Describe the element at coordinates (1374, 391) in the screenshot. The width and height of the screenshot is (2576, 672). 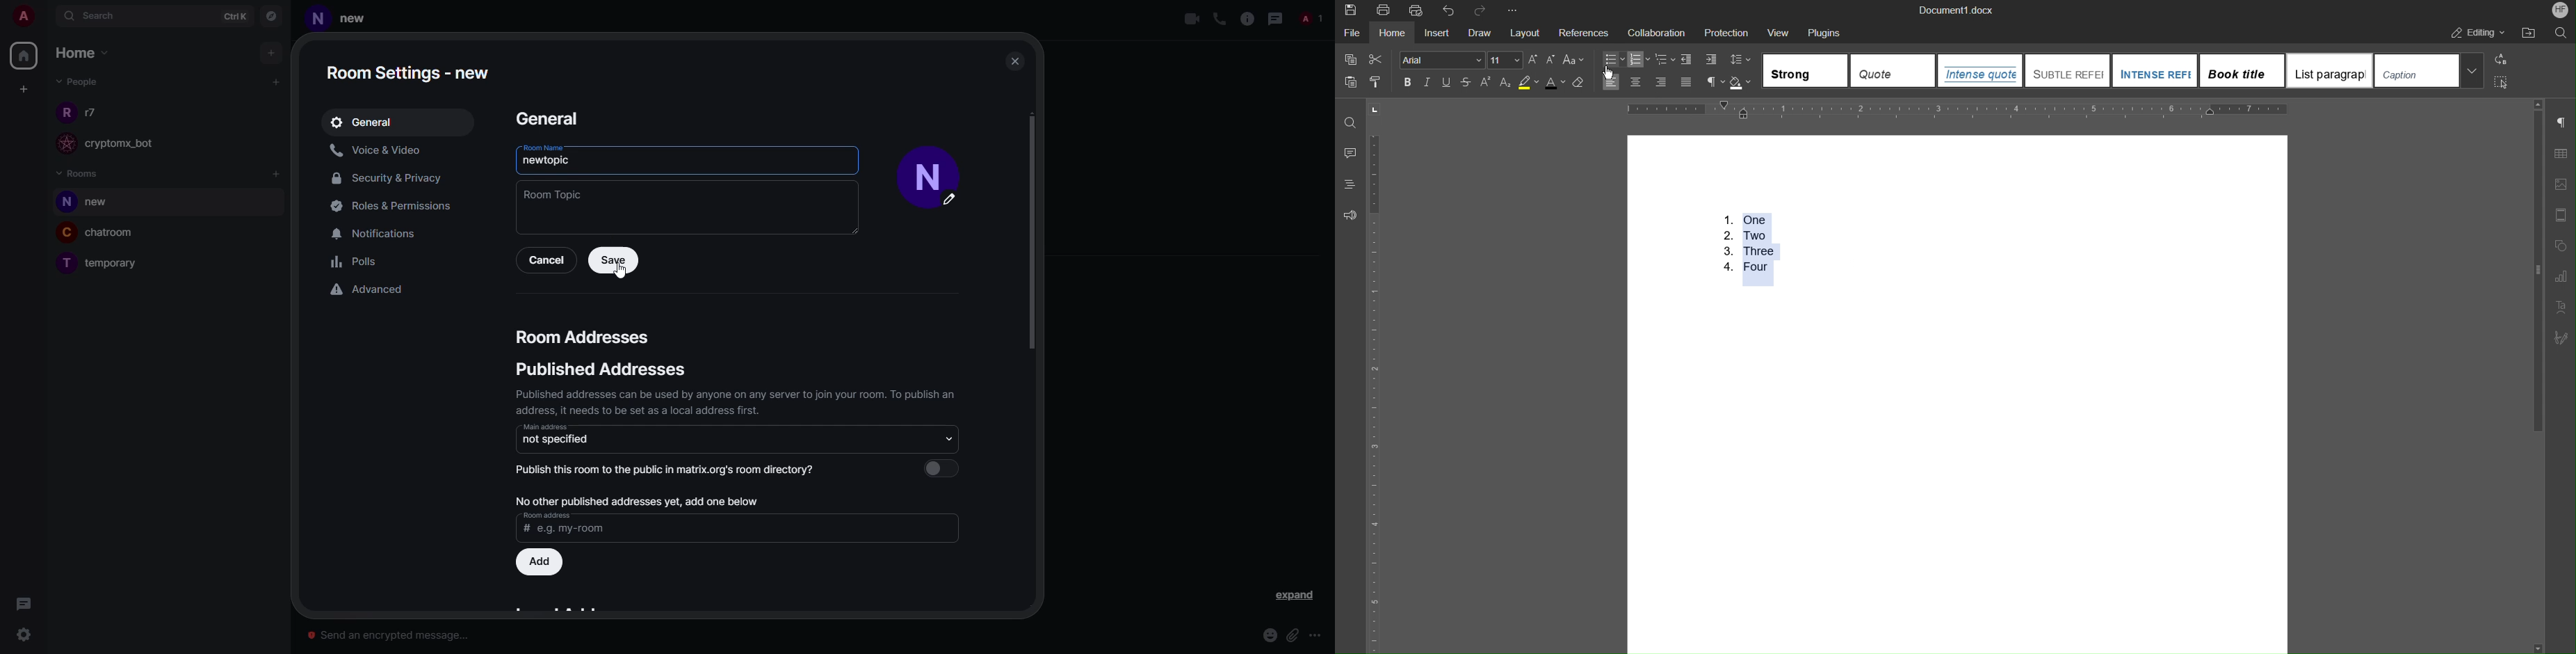
I see `Vertical Ruler` at that location.